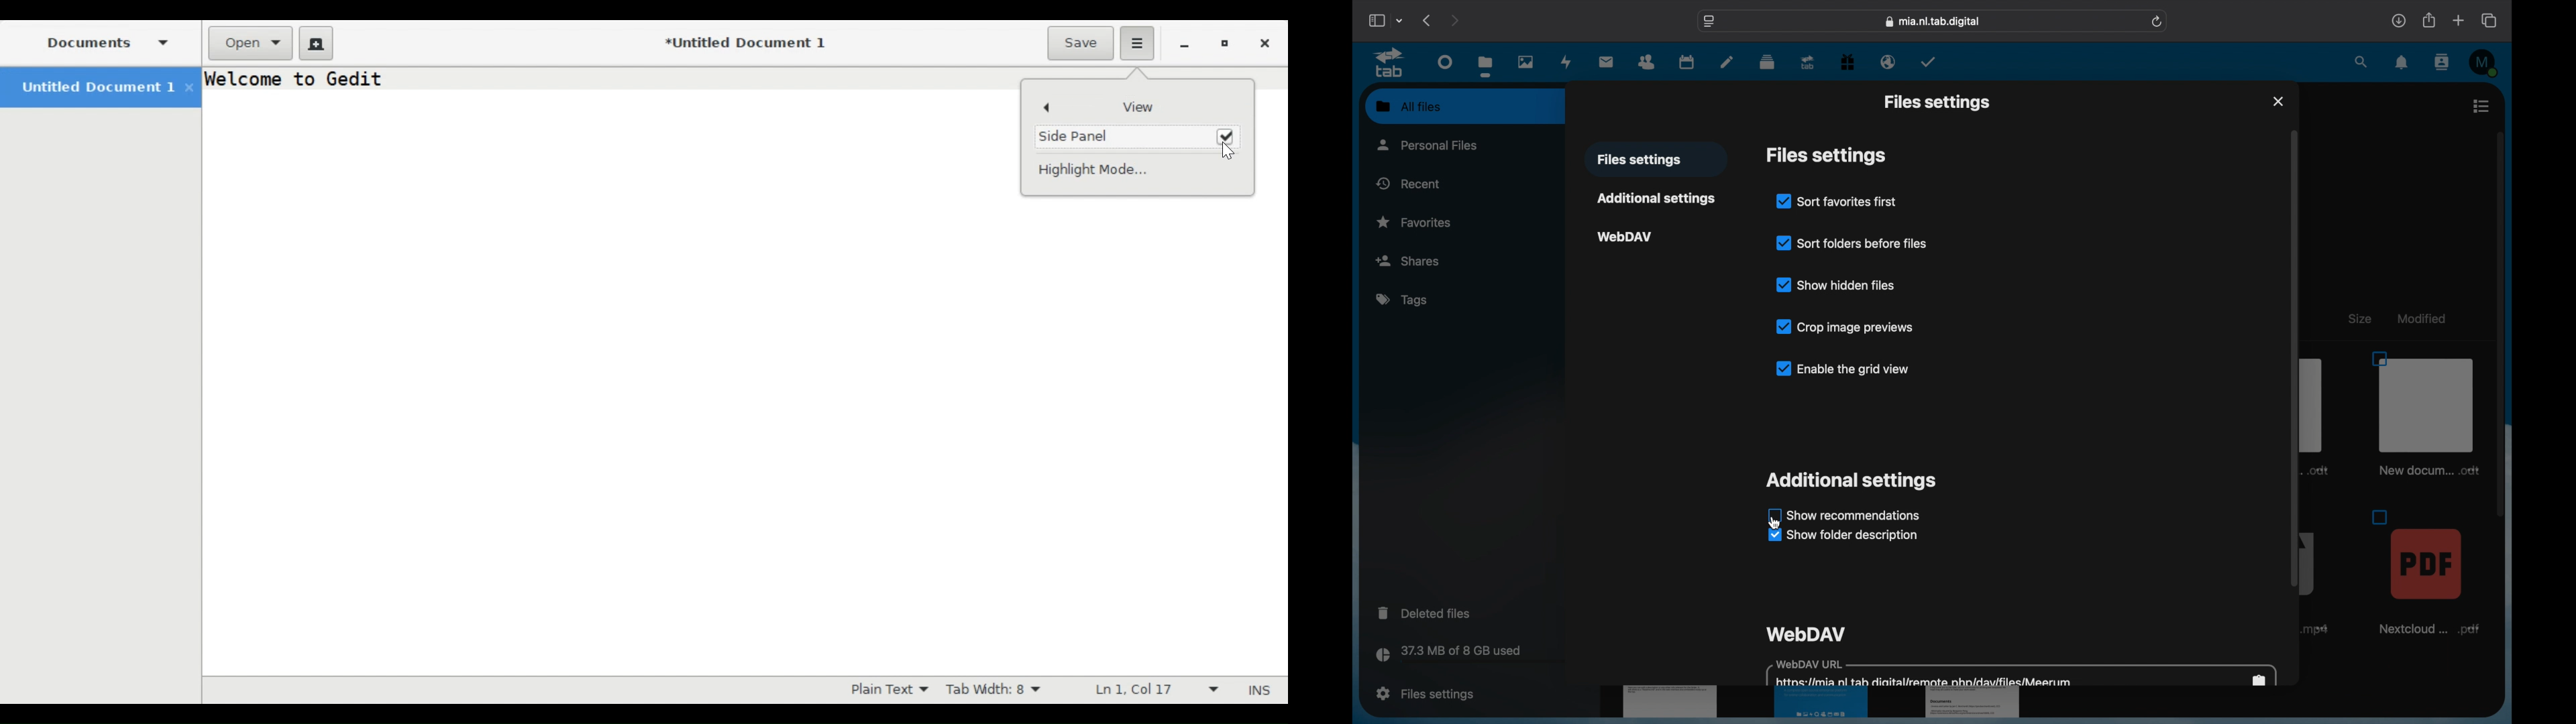  I want to click on deck, so click(1767, 62).